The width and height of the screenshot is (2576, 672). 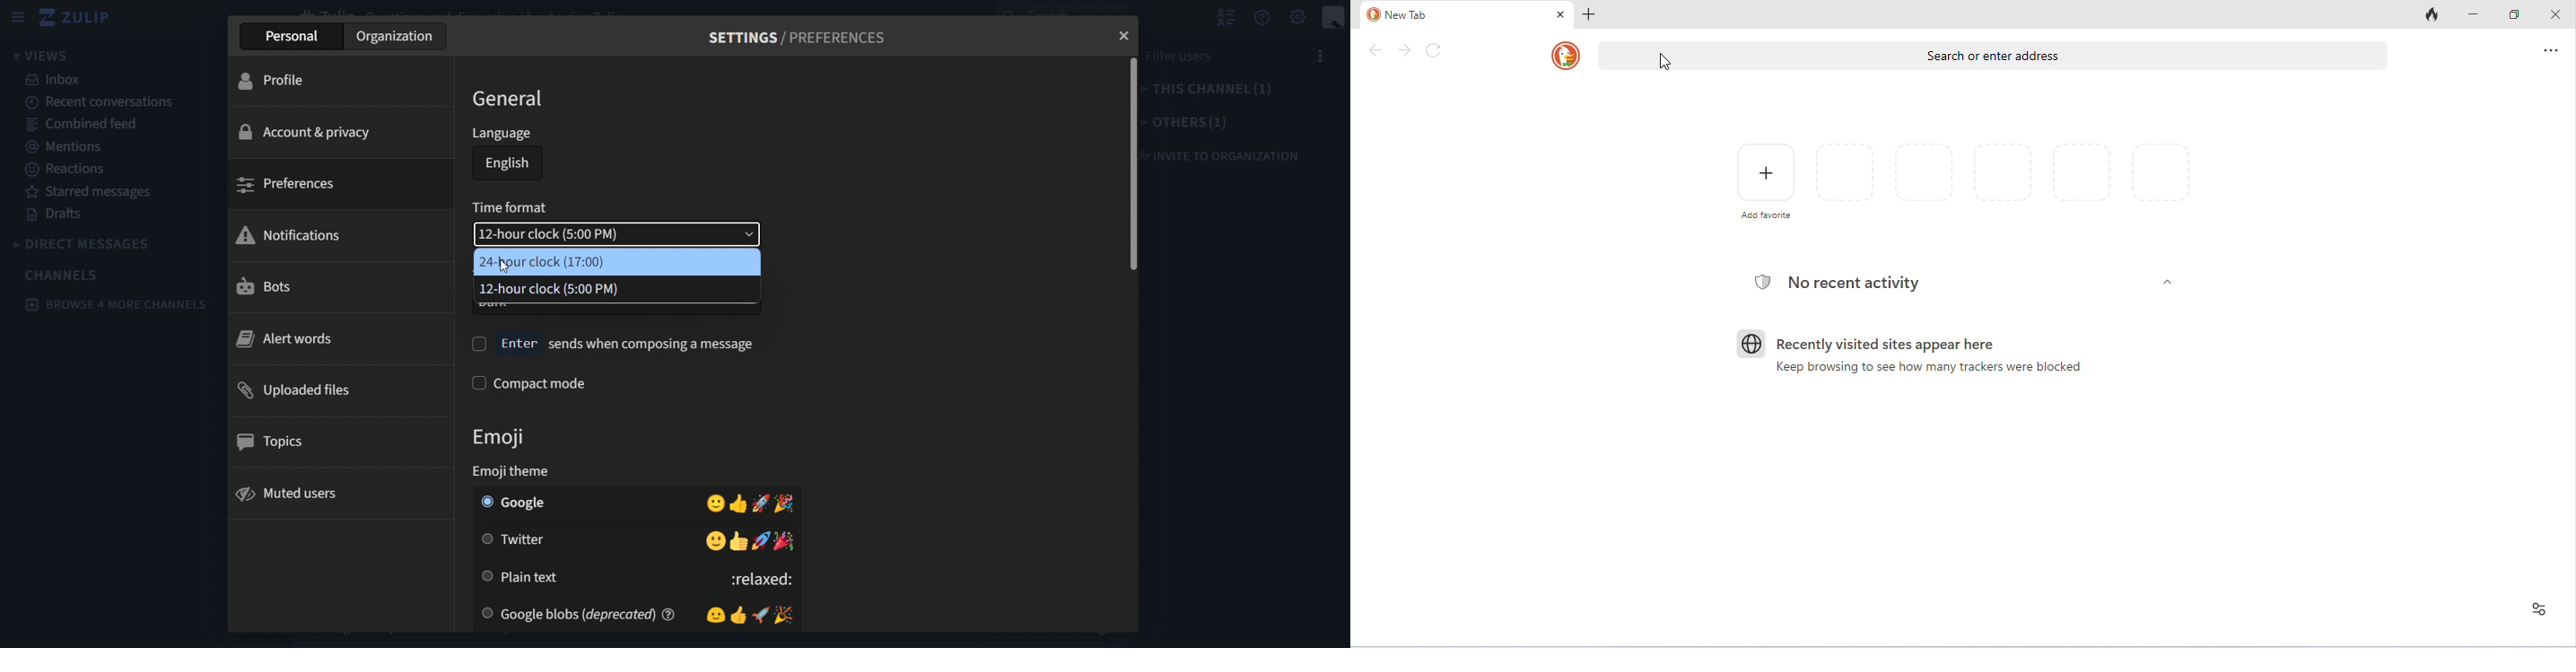 What do you see at coordinates (723, 540) in the screenshot?
I see `Emojis` at bounding box center [723, 540].